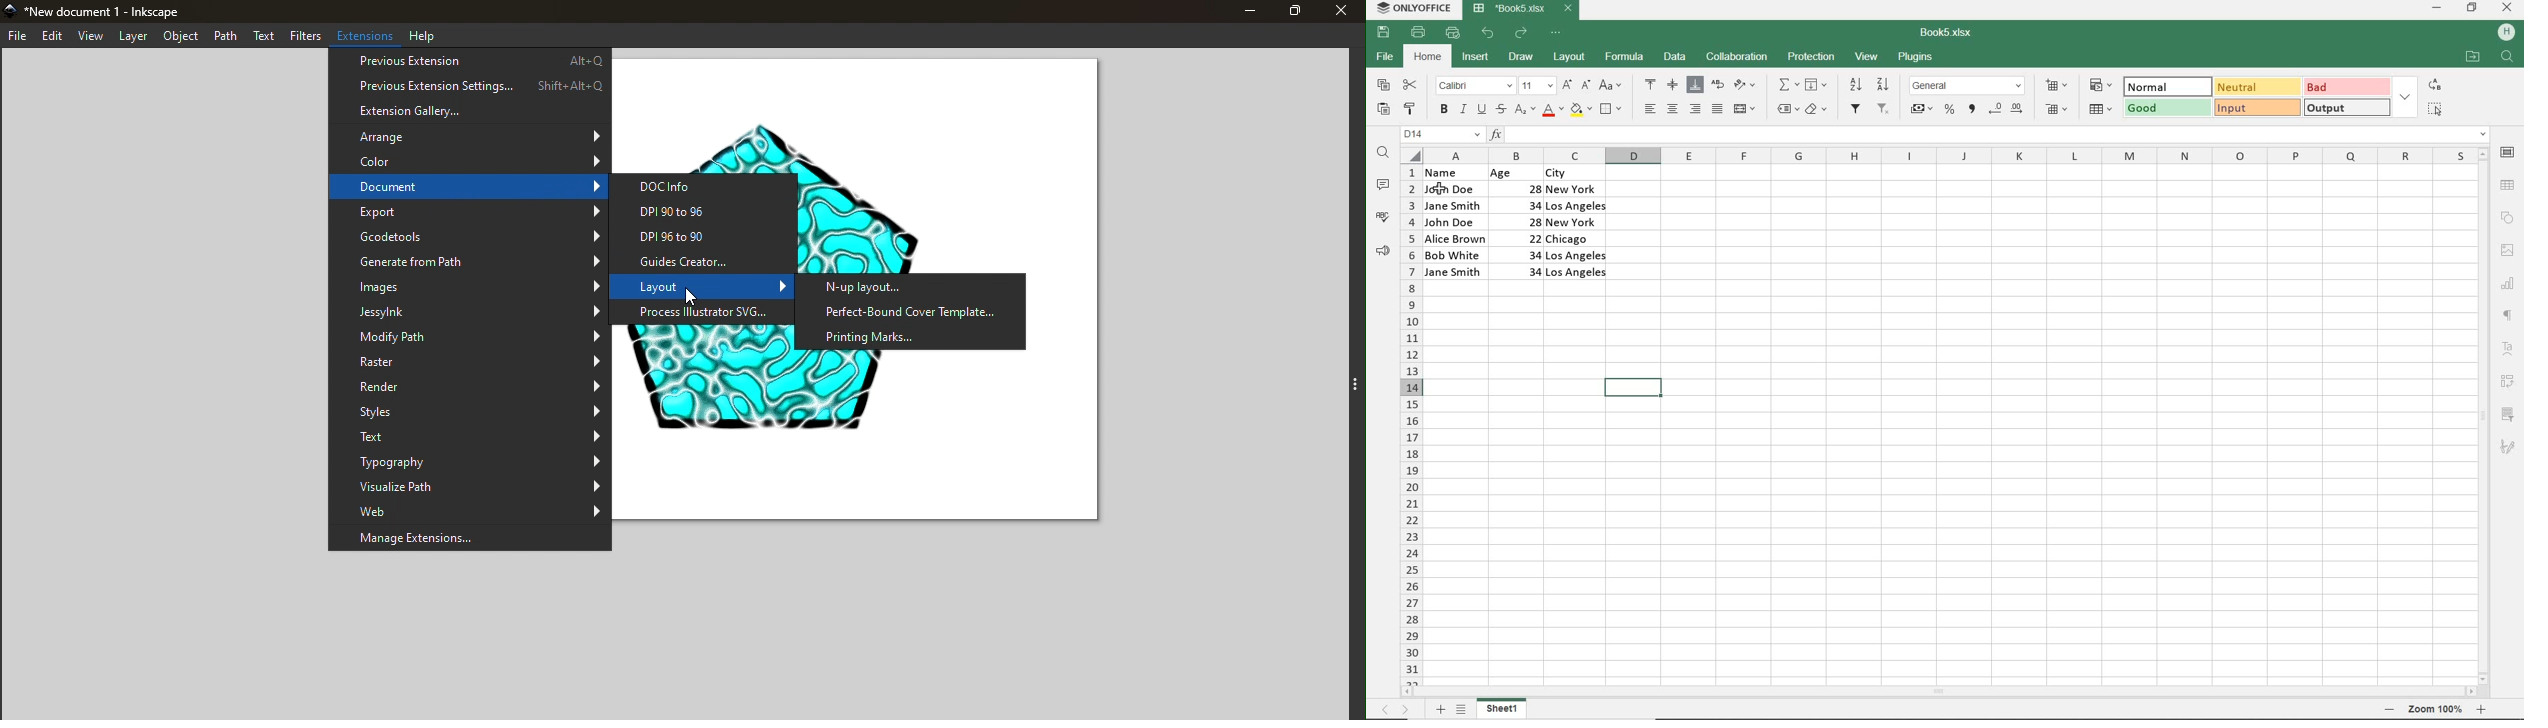 The height and width of the screenshot is (728, 2548). I want to click on Guides Creator..., so click(707, 263).